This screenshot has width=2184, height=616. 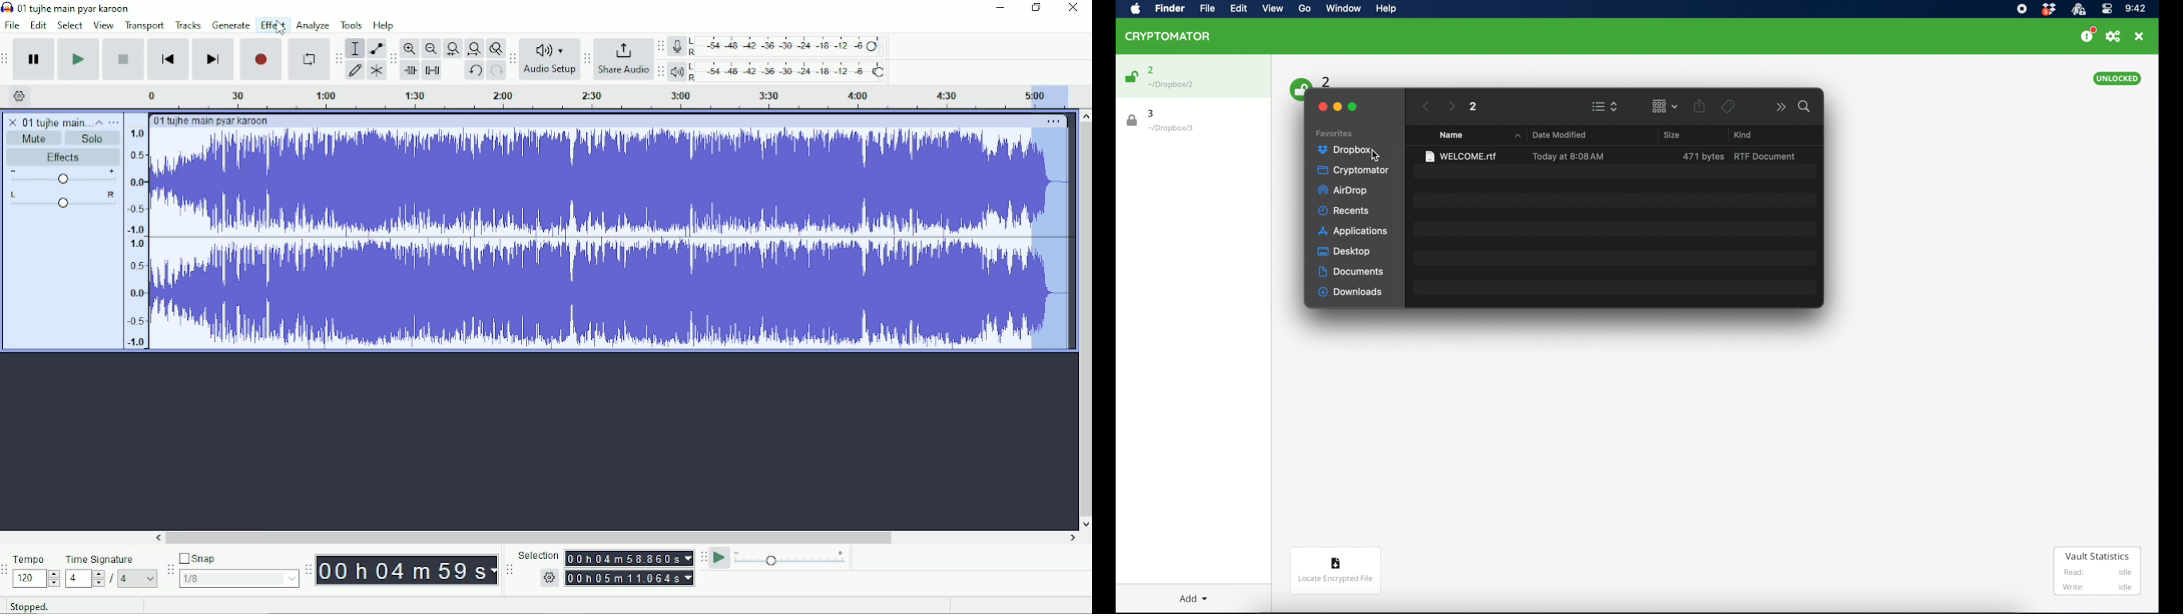 I want to click on Timeline, so click(x=615, y=96).